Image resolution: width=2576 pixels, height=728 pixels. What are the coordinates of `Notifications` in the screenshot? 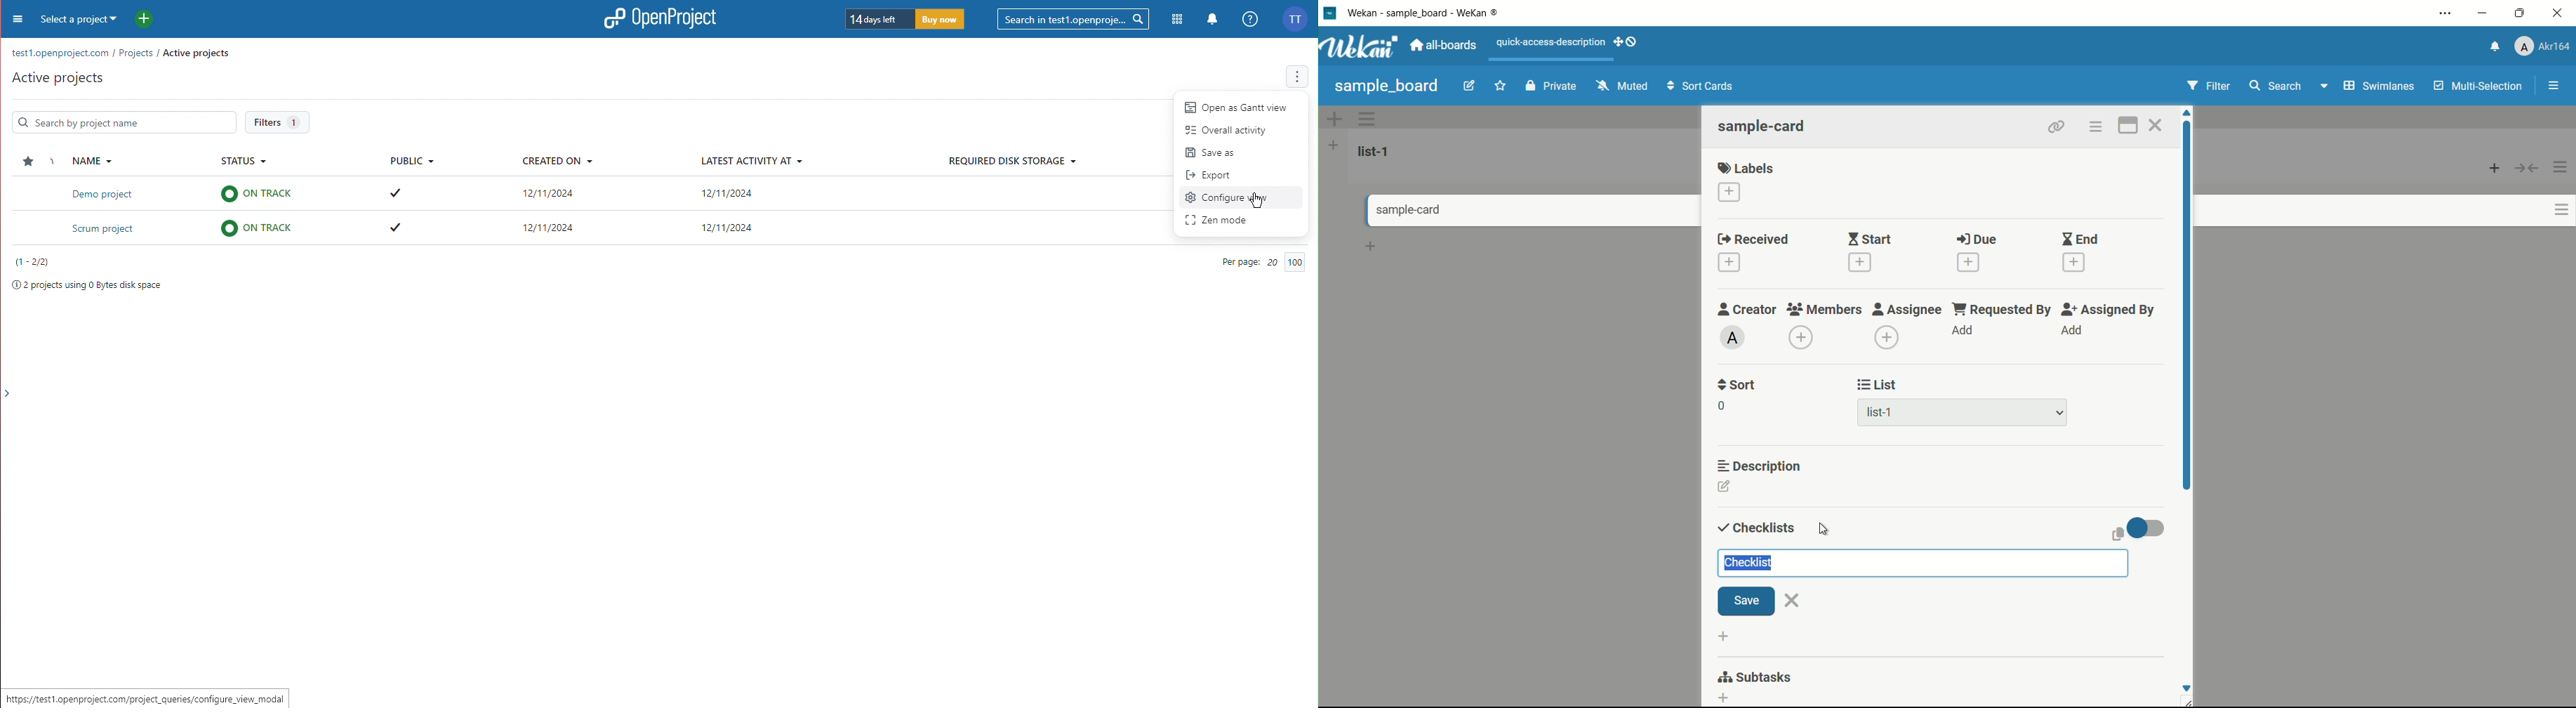 It's located at (1211, 20).